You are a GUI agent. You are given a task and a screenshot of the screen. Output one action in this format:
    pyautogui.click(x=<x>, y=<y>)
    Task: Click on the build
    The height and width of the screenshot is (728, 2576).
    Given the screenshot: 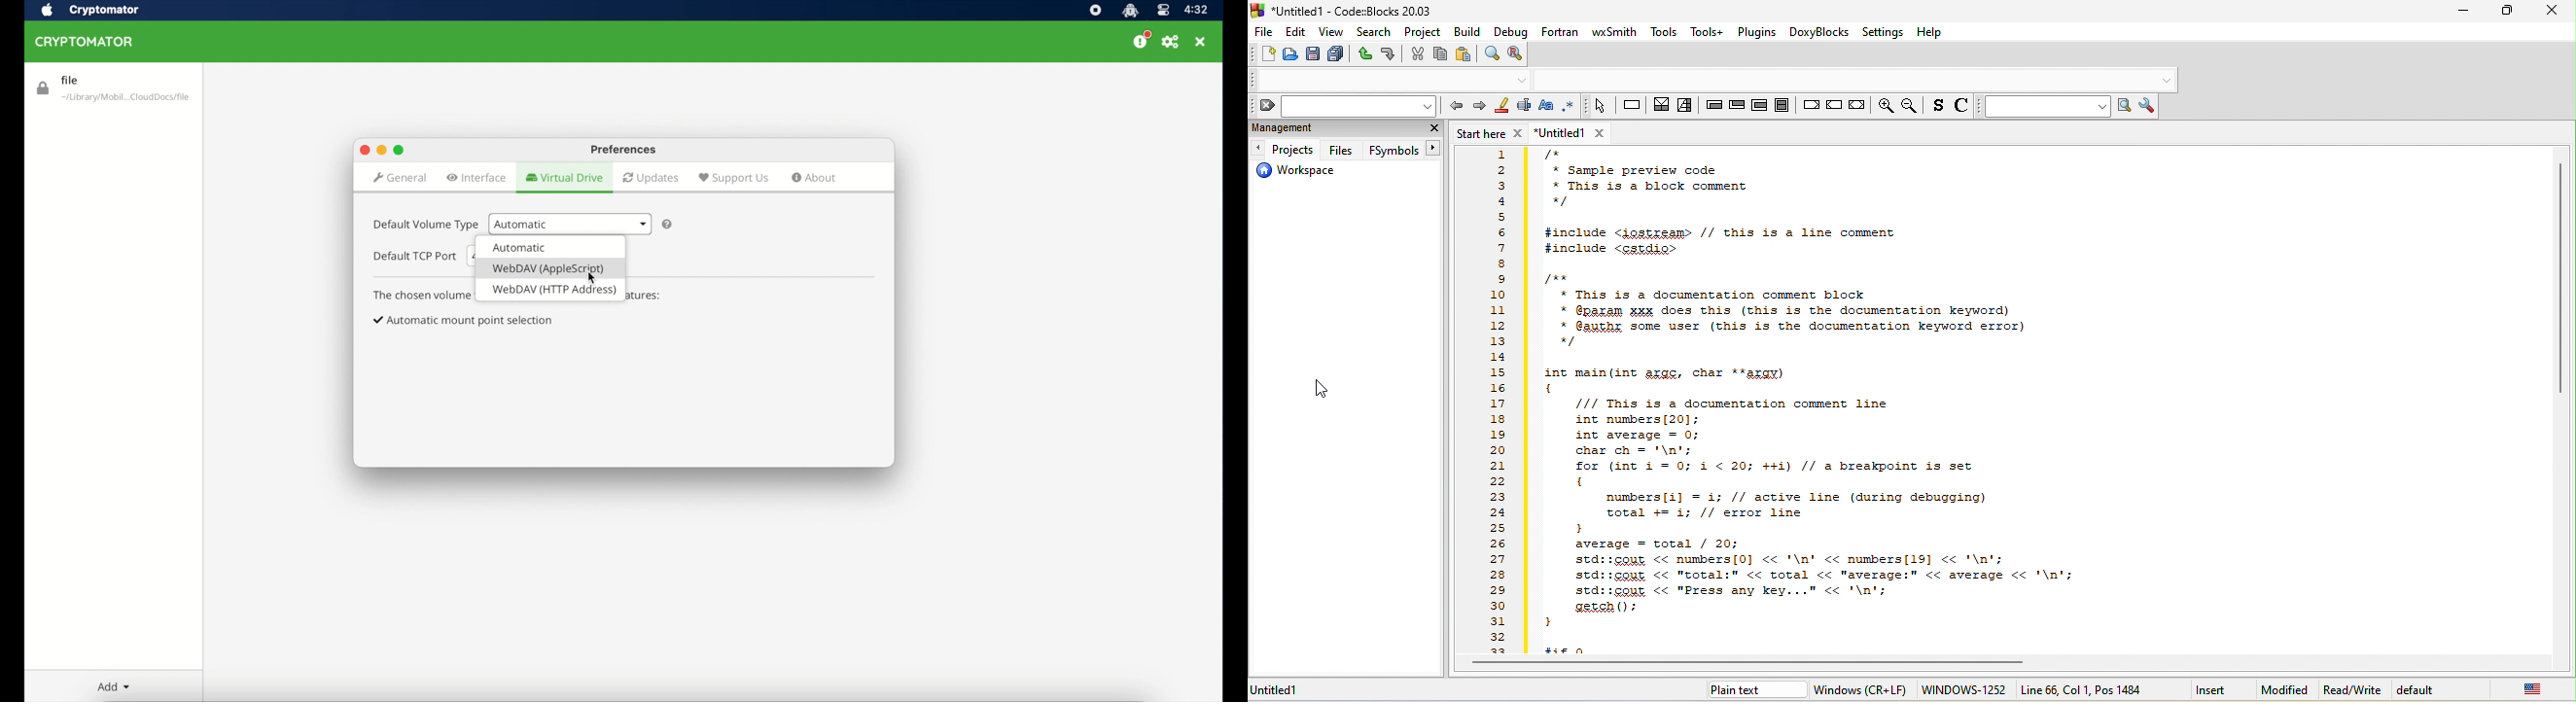 What is the action you would take?
    pyautogui.click(x=1469, y=32)
    